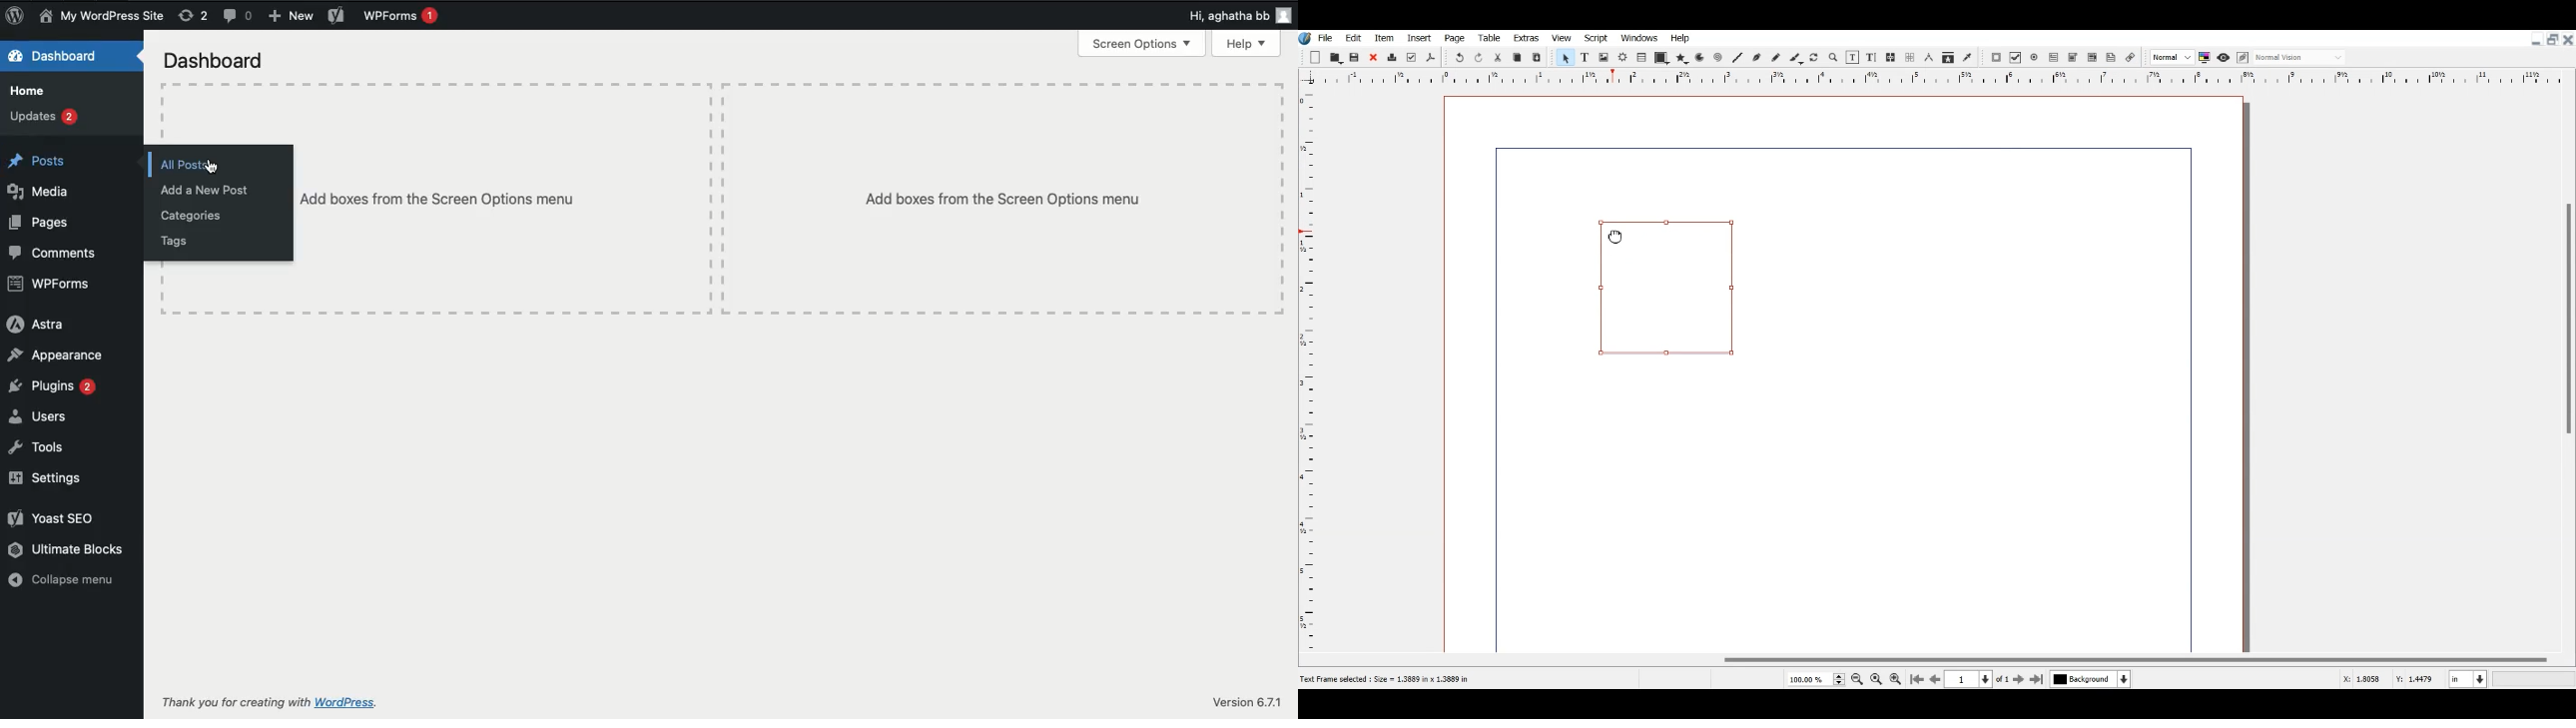 The width and height of the screenshot is (2576, 728). What do you see at coordinates (1981, 679) in the screenshot?
I see `Select current Page` at bounding box center [1981, 679].